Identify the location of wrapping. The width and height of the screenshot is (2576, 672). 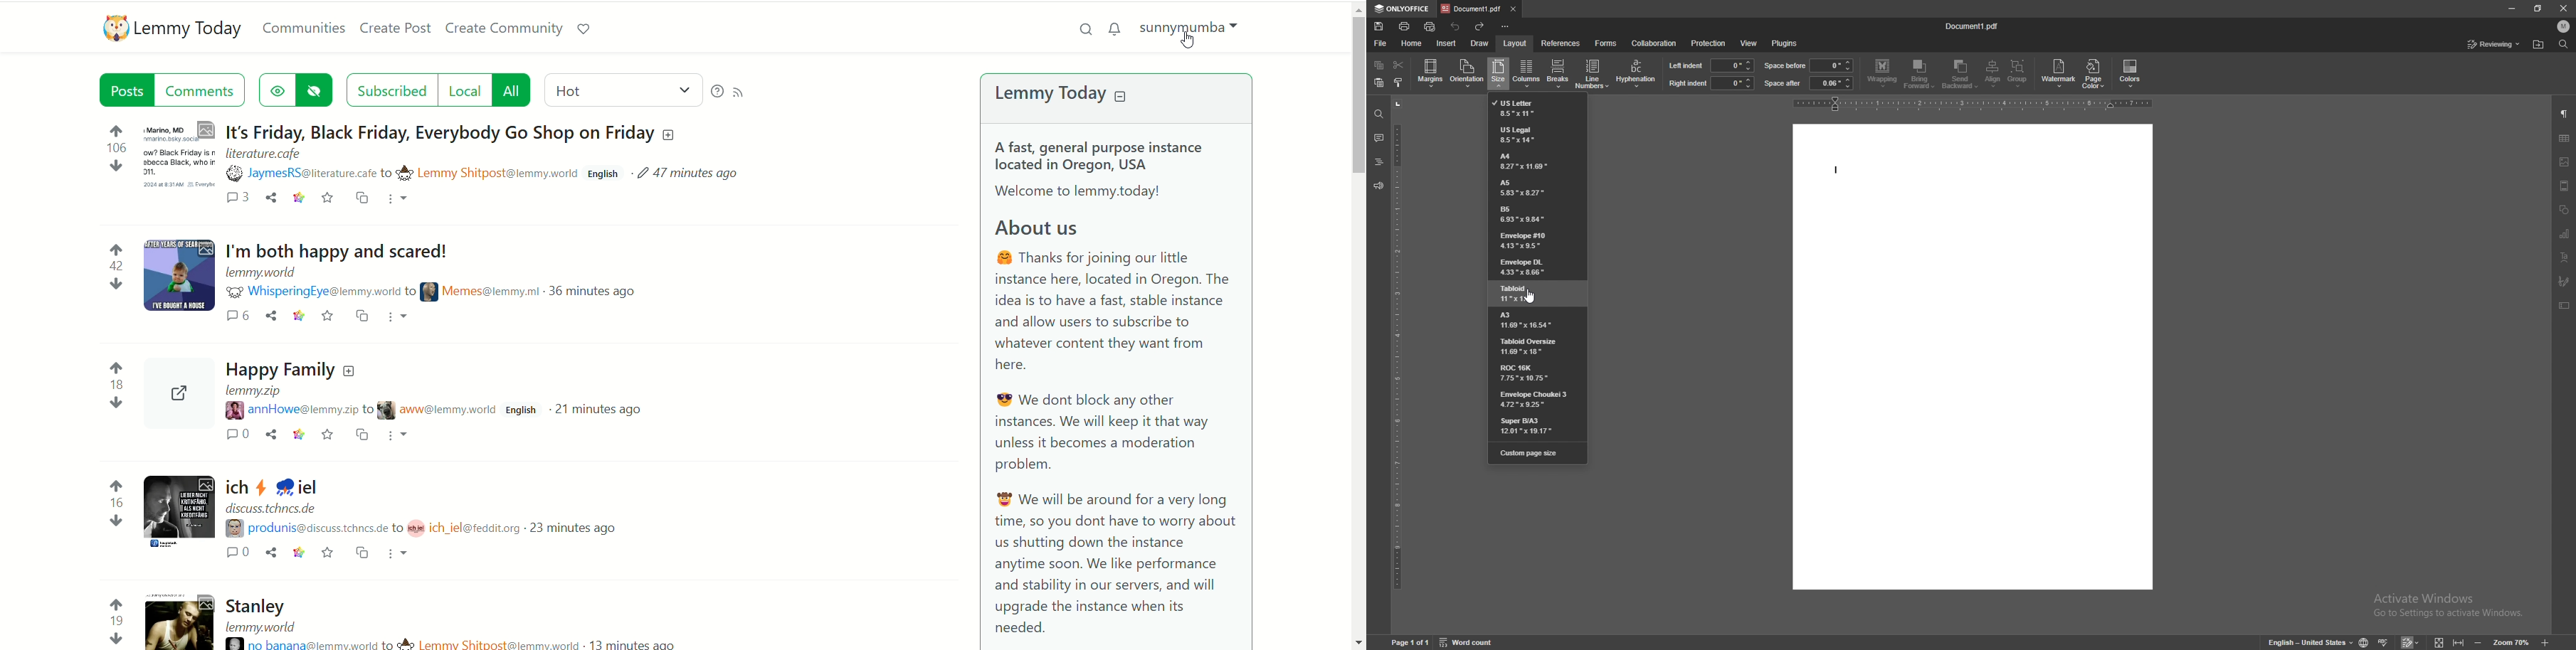
(1882, 73).